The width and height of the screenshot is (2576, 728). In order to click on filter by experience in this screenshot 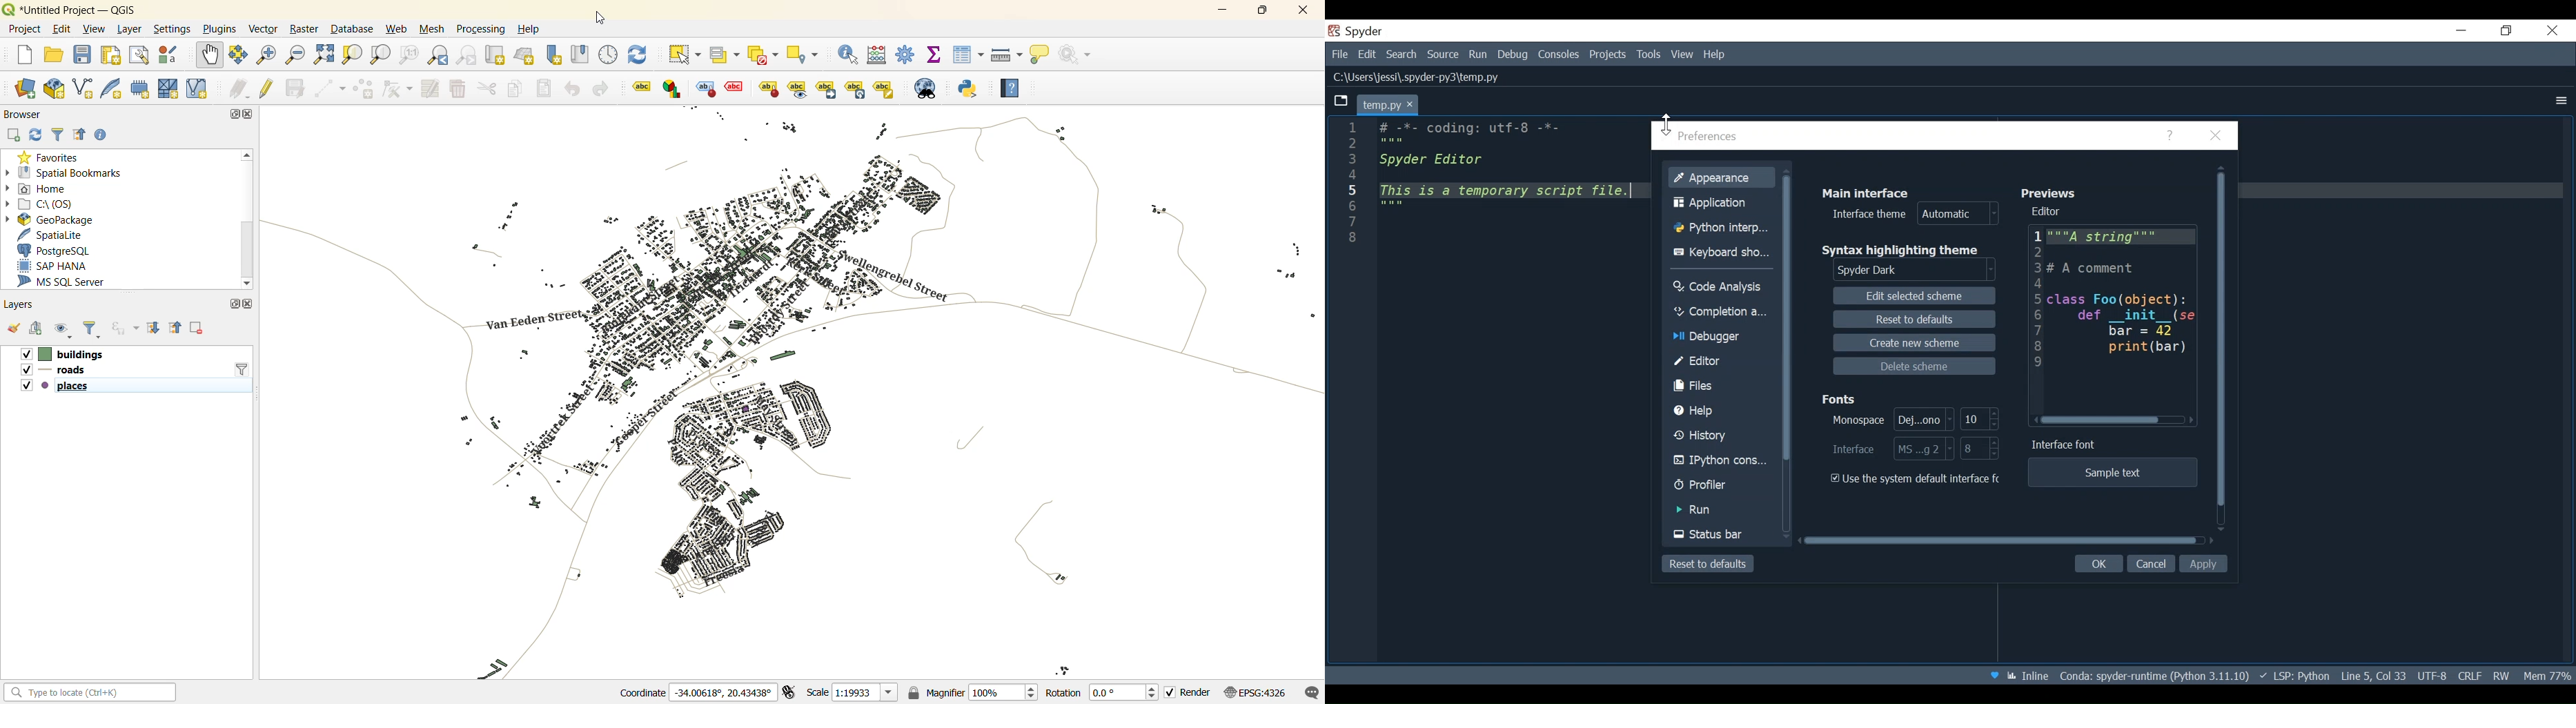, I will do `click(124, 329)`.